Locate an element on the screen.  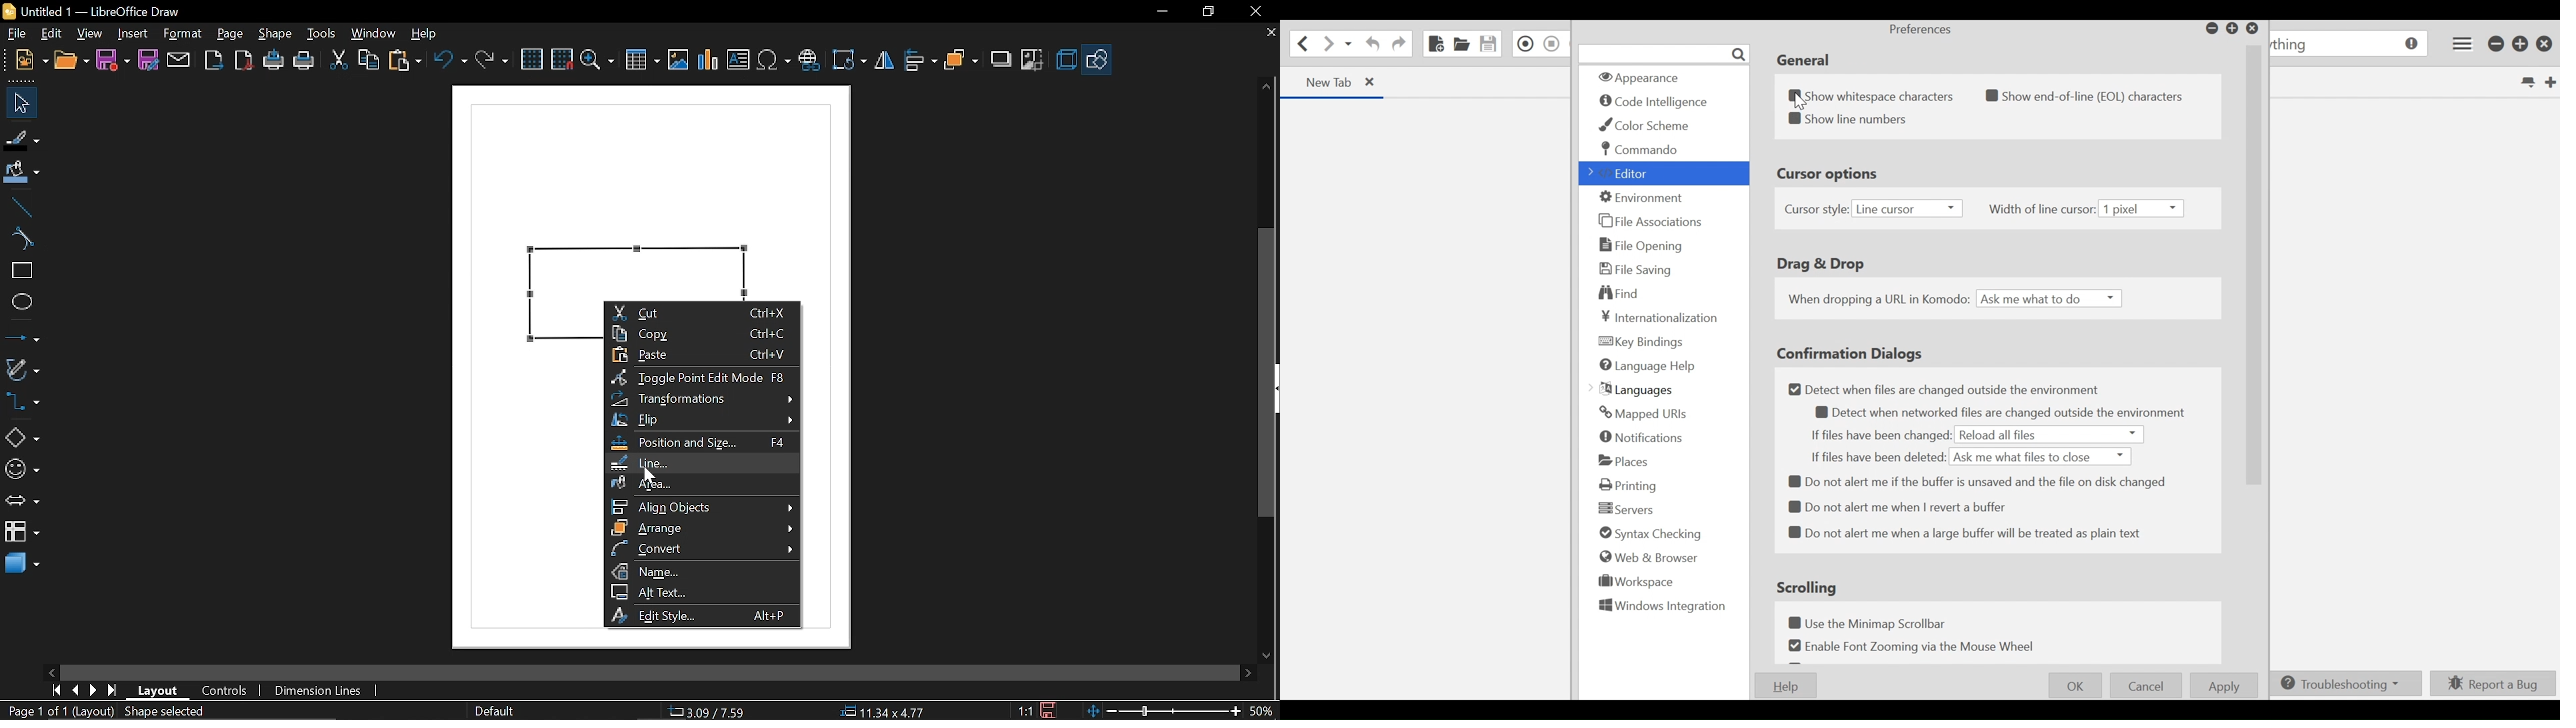
Apply is located at coordinates (2225, 685).